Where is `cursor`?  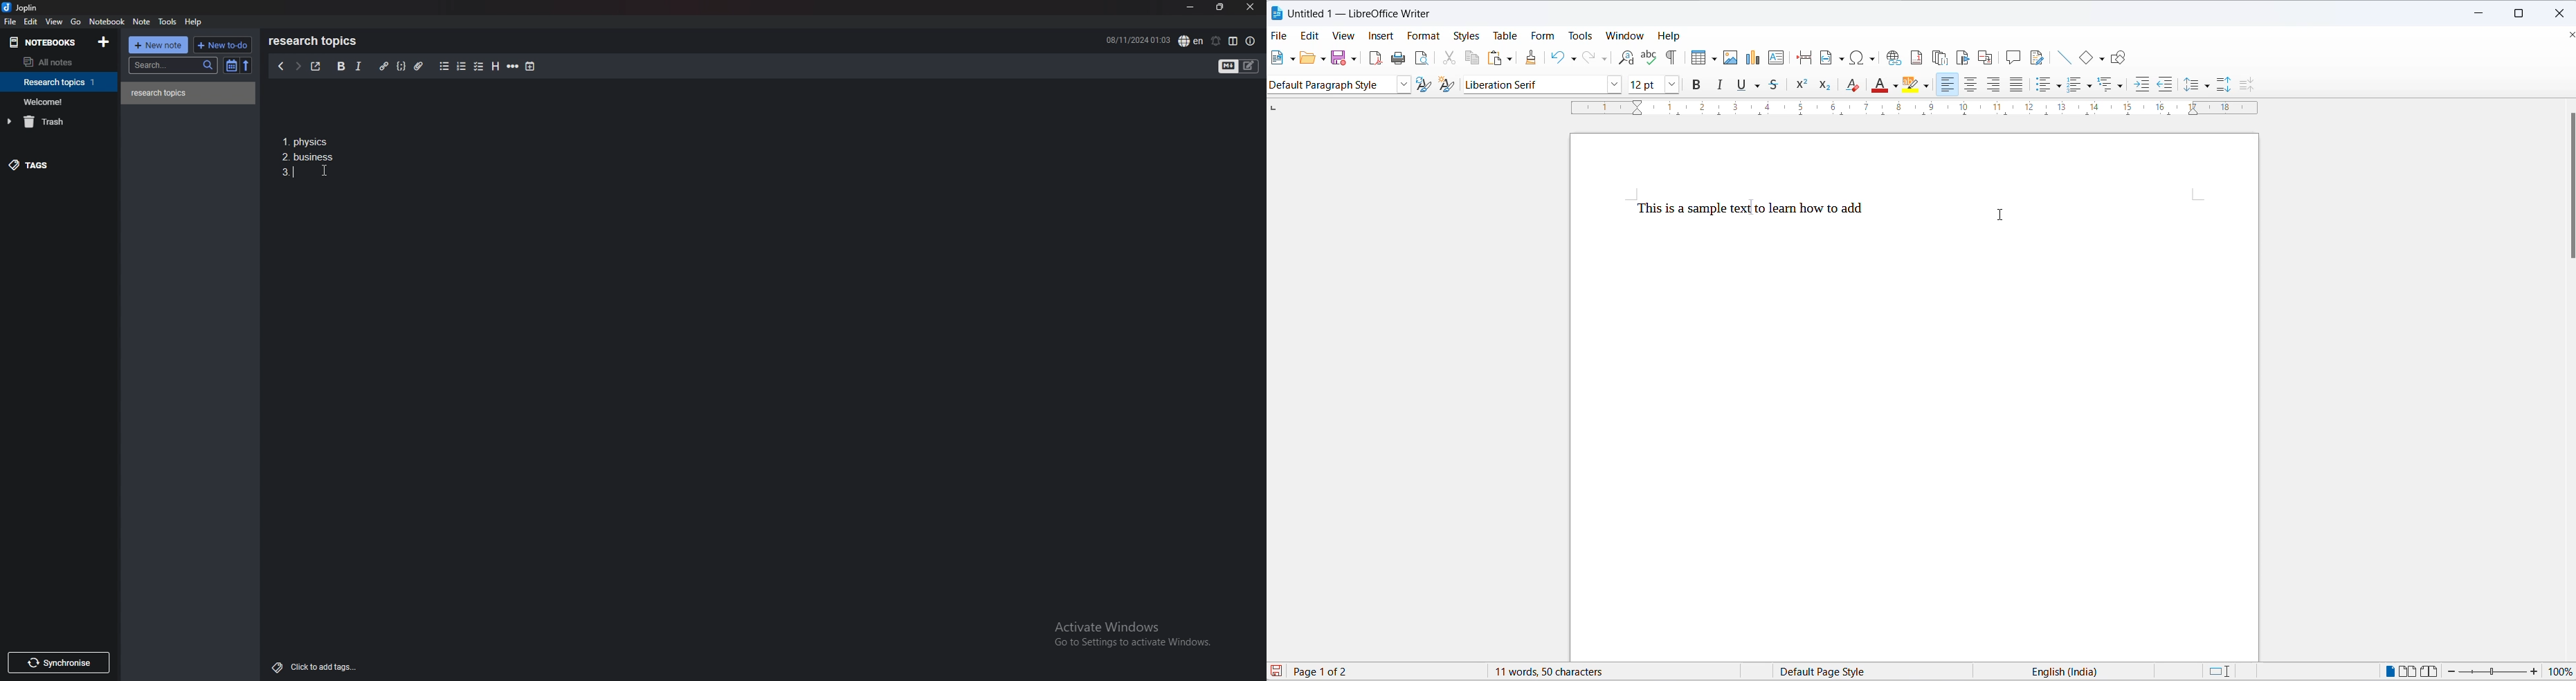
cursor is located at coordinates (2004, 217).